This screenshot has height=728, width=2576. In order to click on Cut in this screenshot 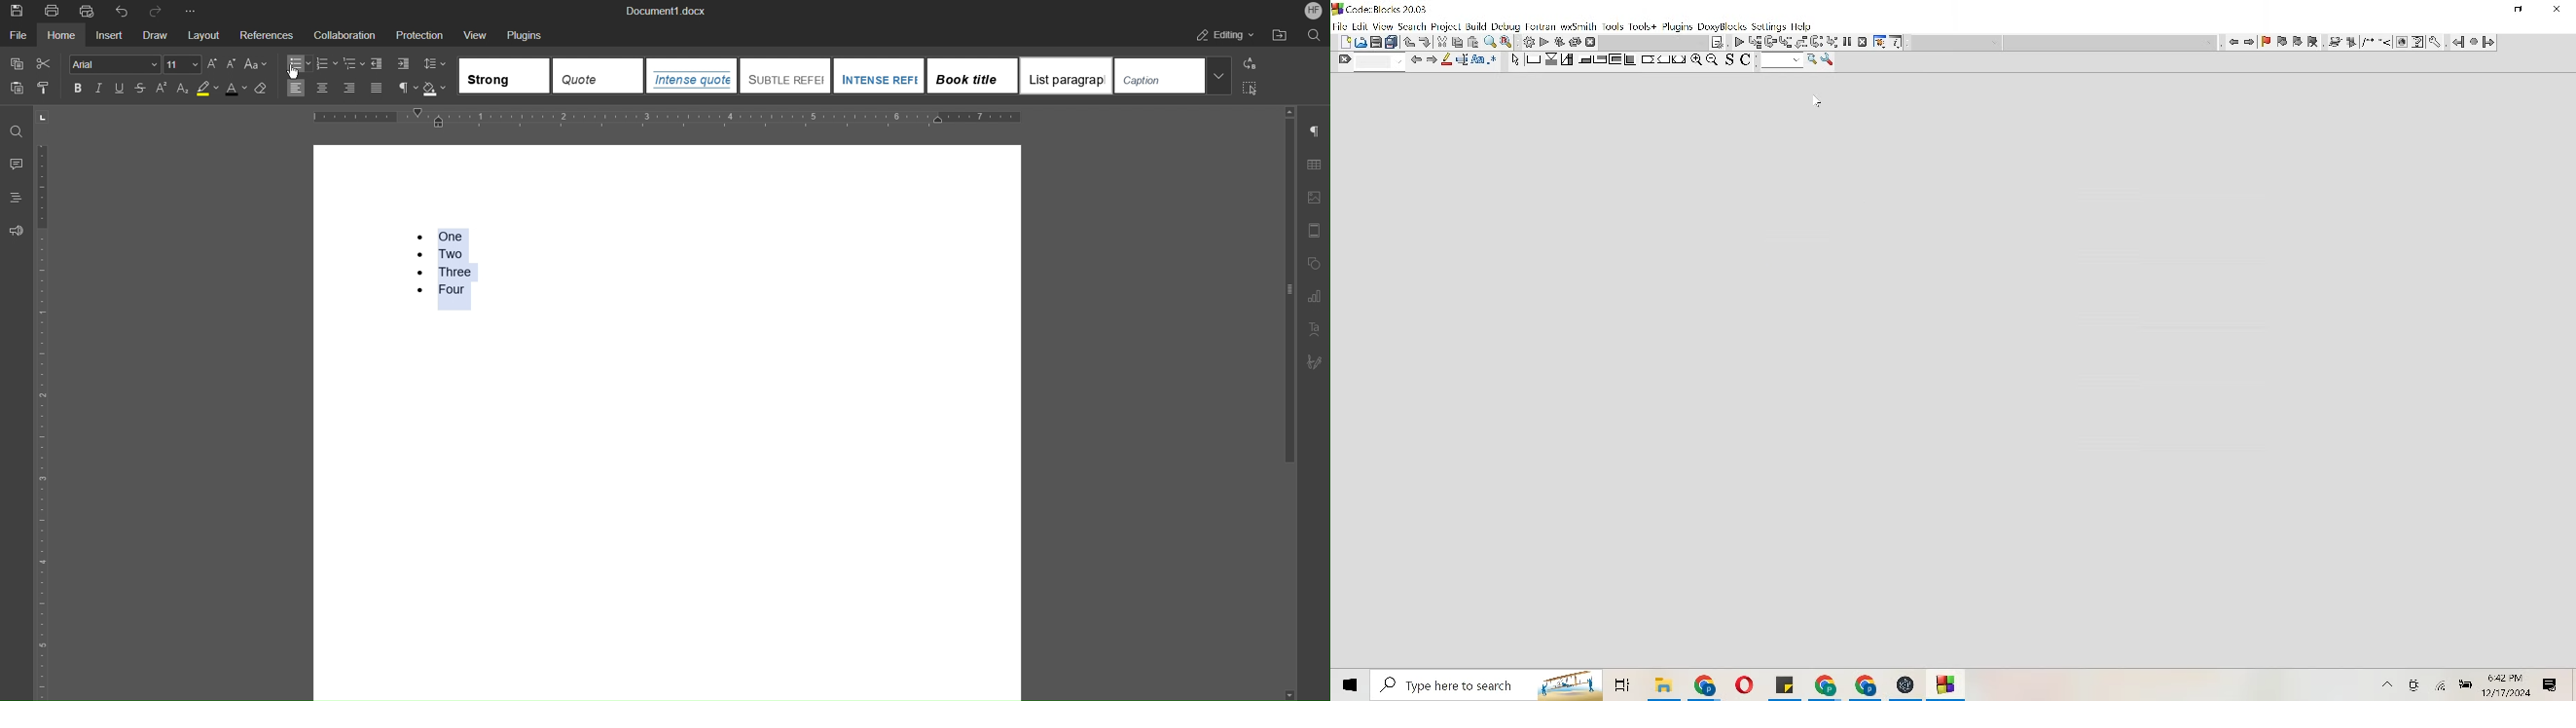, I will do `click(44, 64)`.